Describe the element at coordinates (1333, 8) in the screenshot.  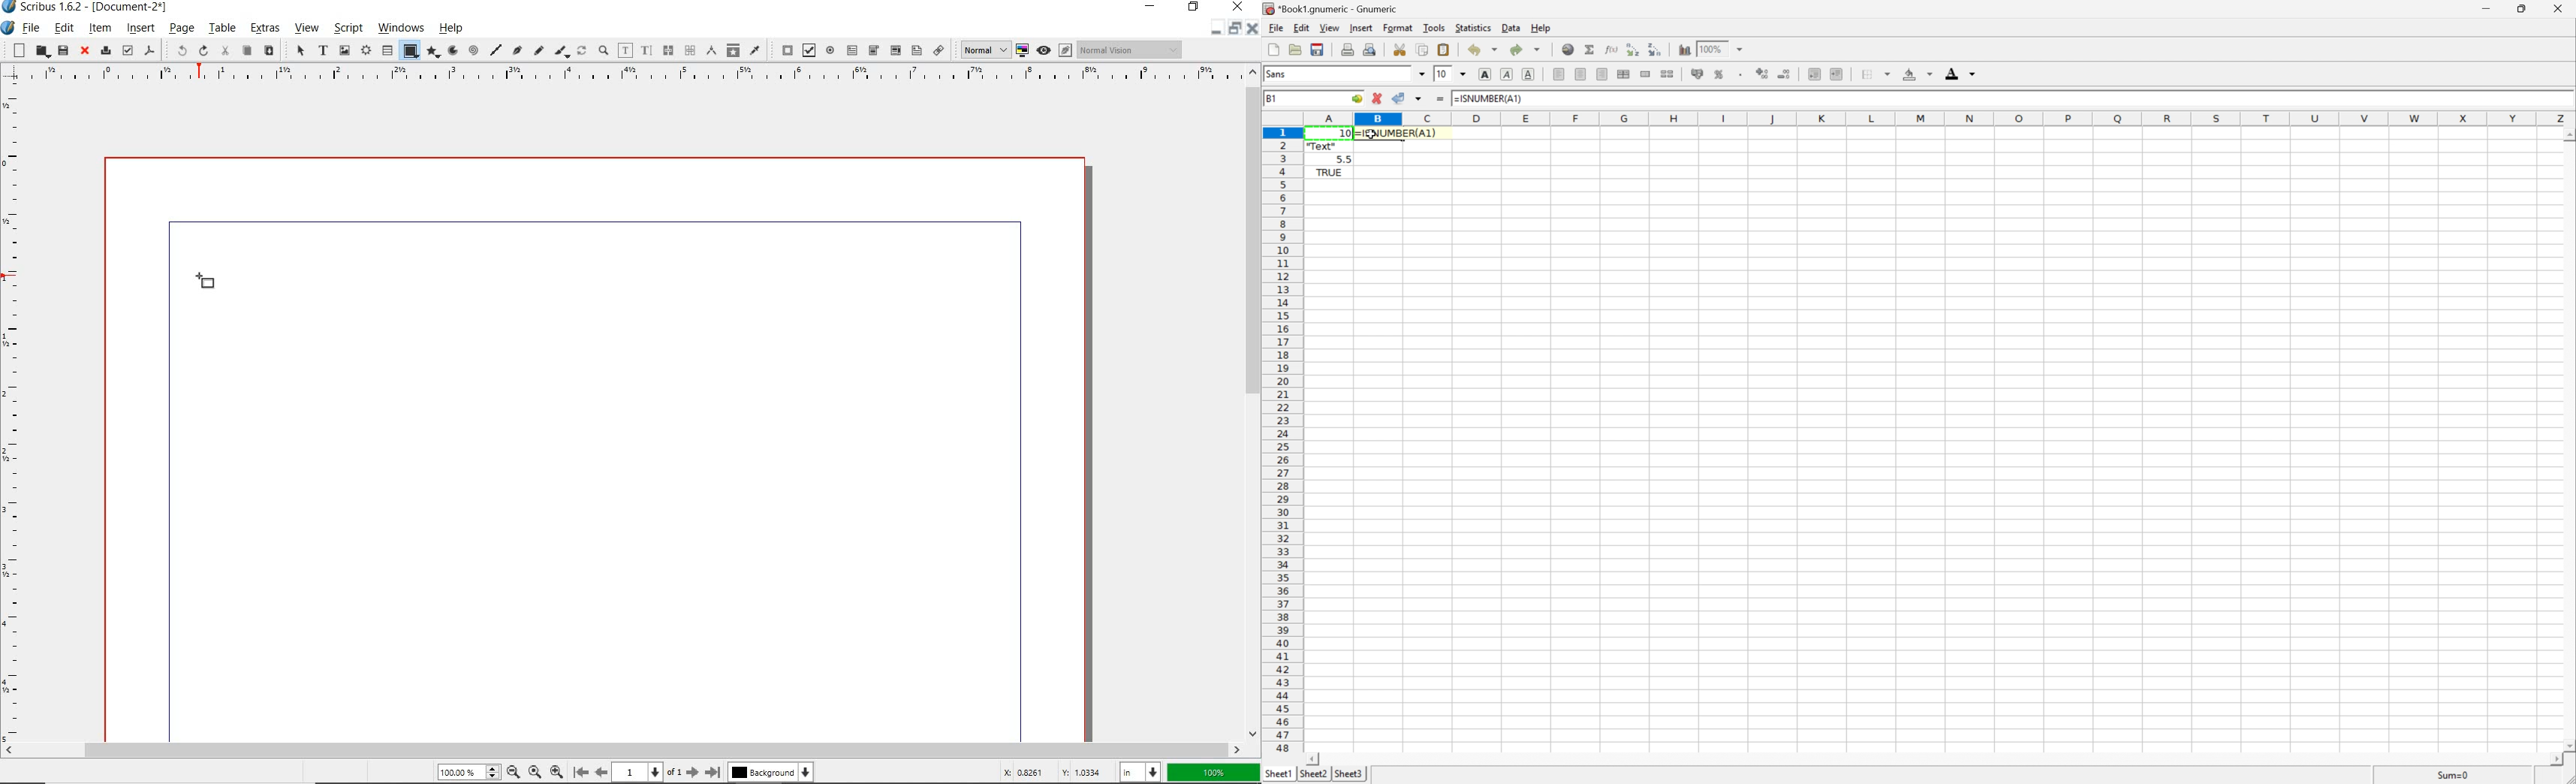
I see `*Book1.gnumeric - Gnumeric` at that location.